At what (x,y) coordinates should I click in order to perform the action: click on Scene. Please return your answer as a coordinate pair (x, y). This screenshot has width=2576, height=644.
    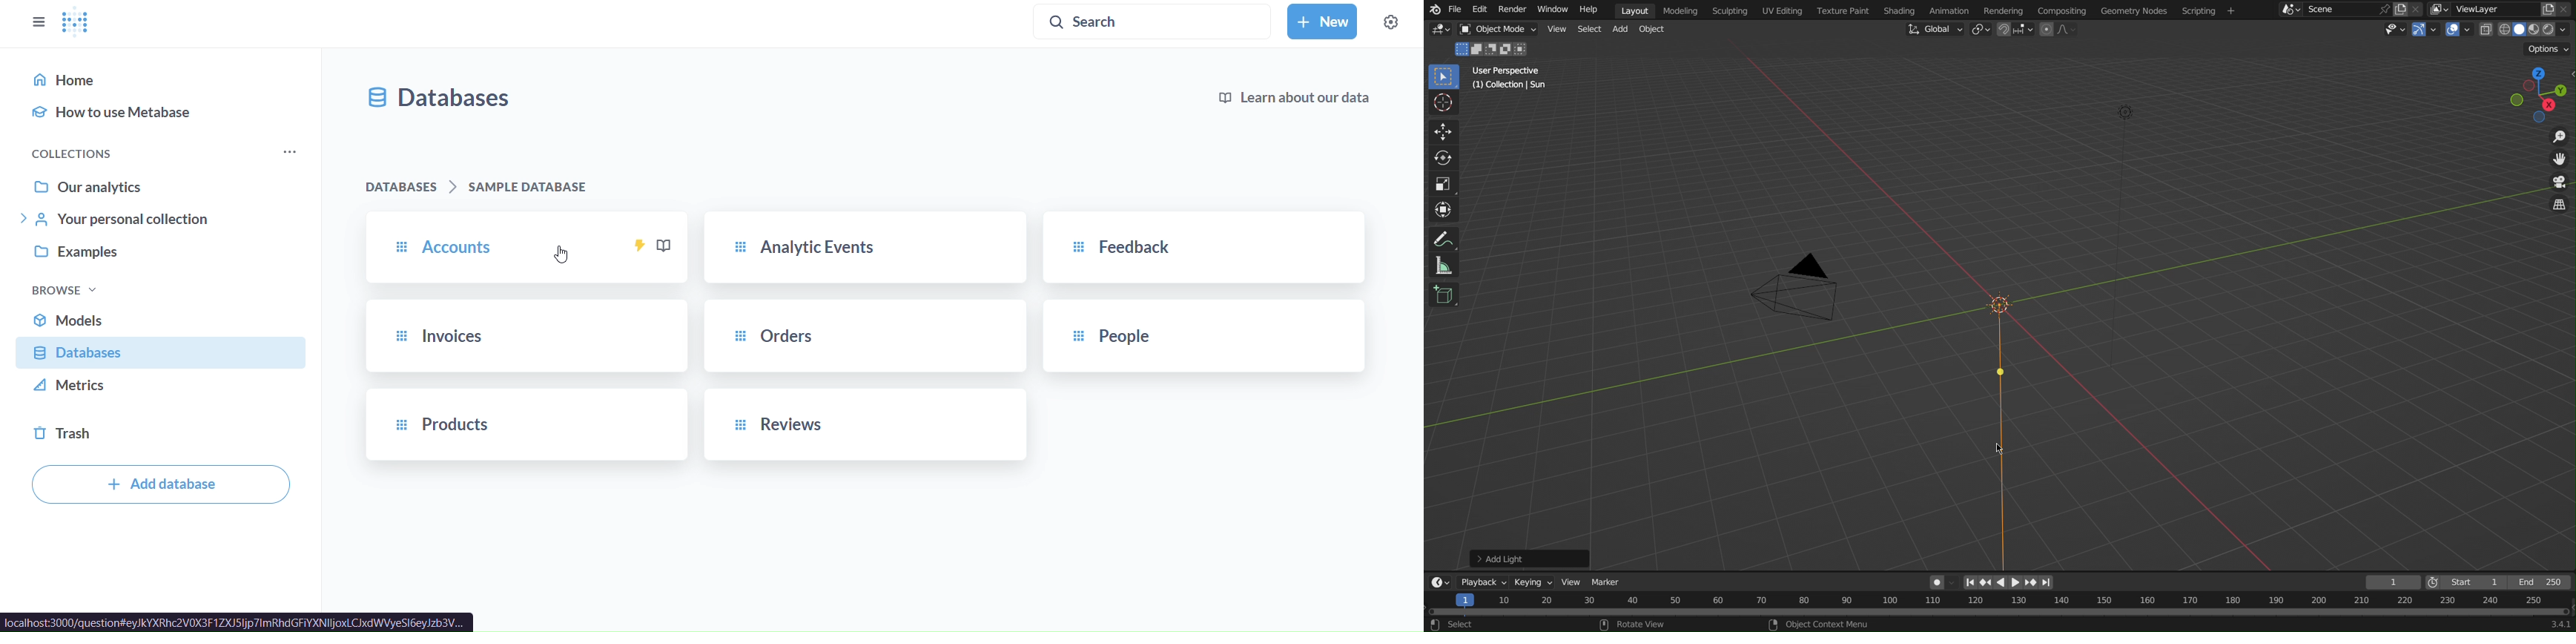
    Looking at the image, I should click on (2336, 10).